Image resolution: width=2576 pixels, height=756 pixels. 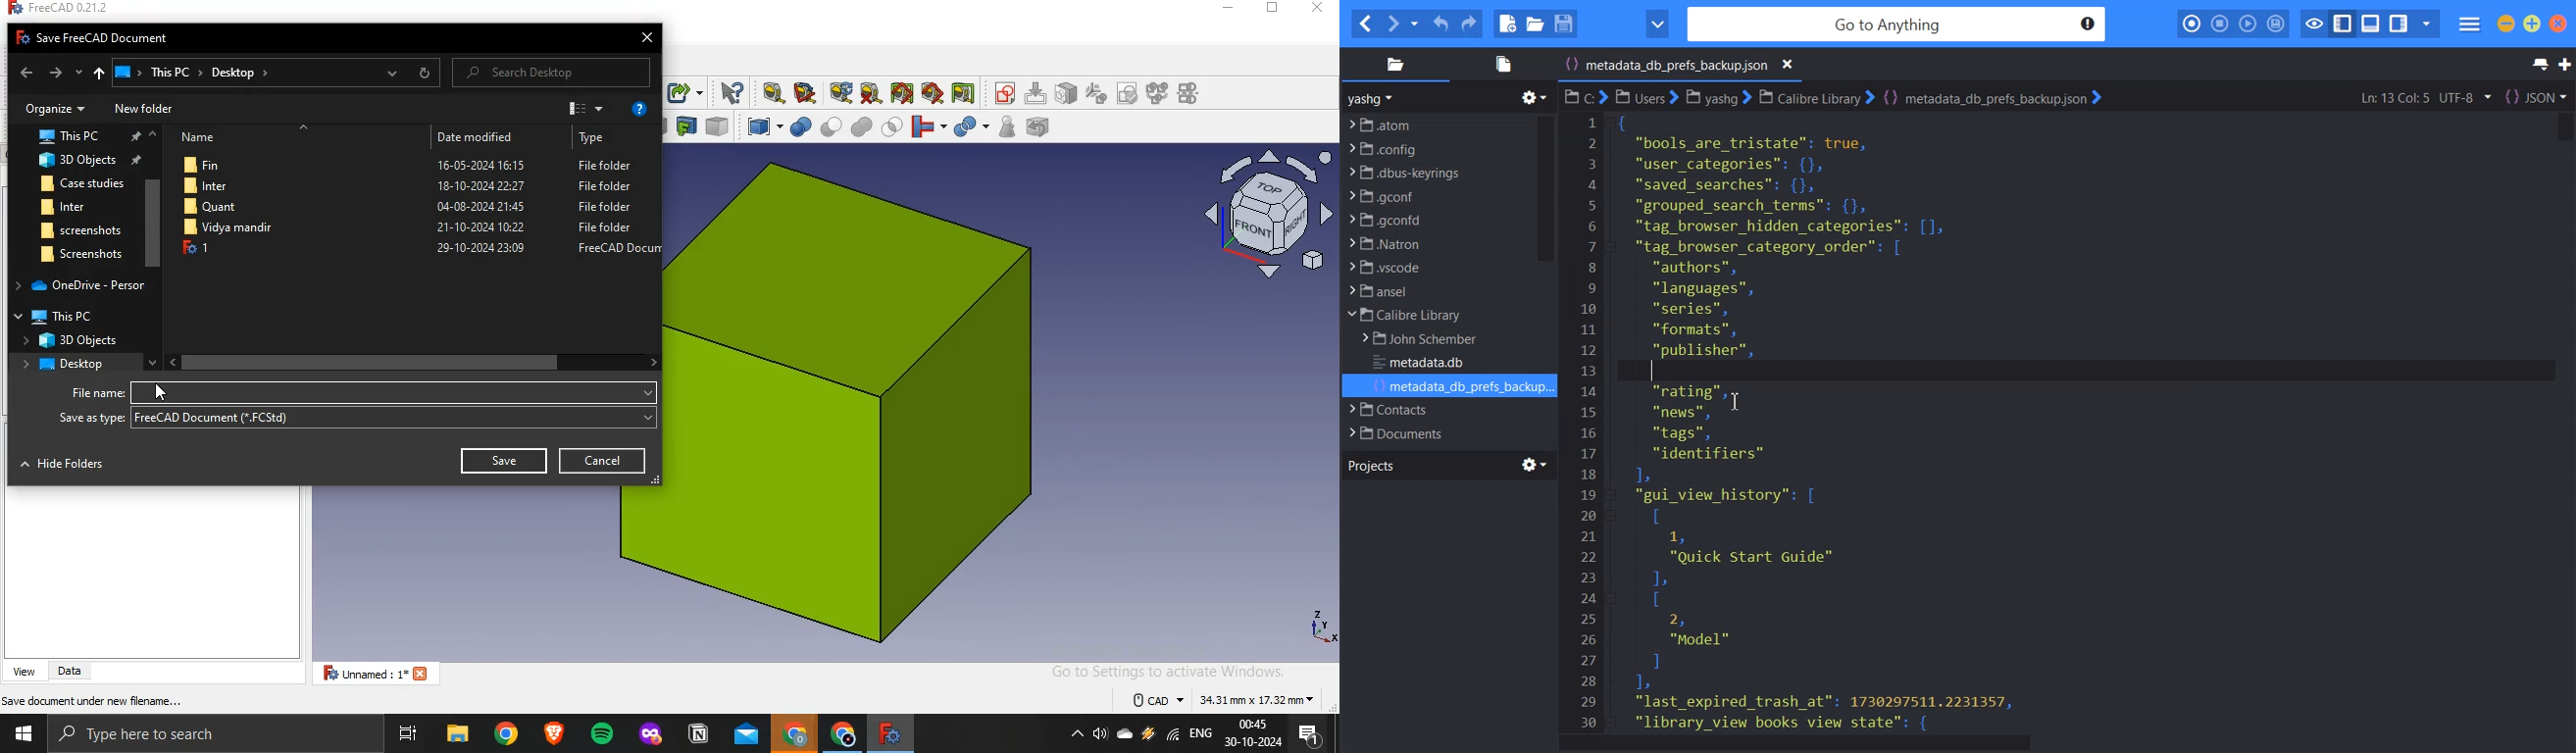 I want to click on Save, so click(x=506, y=459).